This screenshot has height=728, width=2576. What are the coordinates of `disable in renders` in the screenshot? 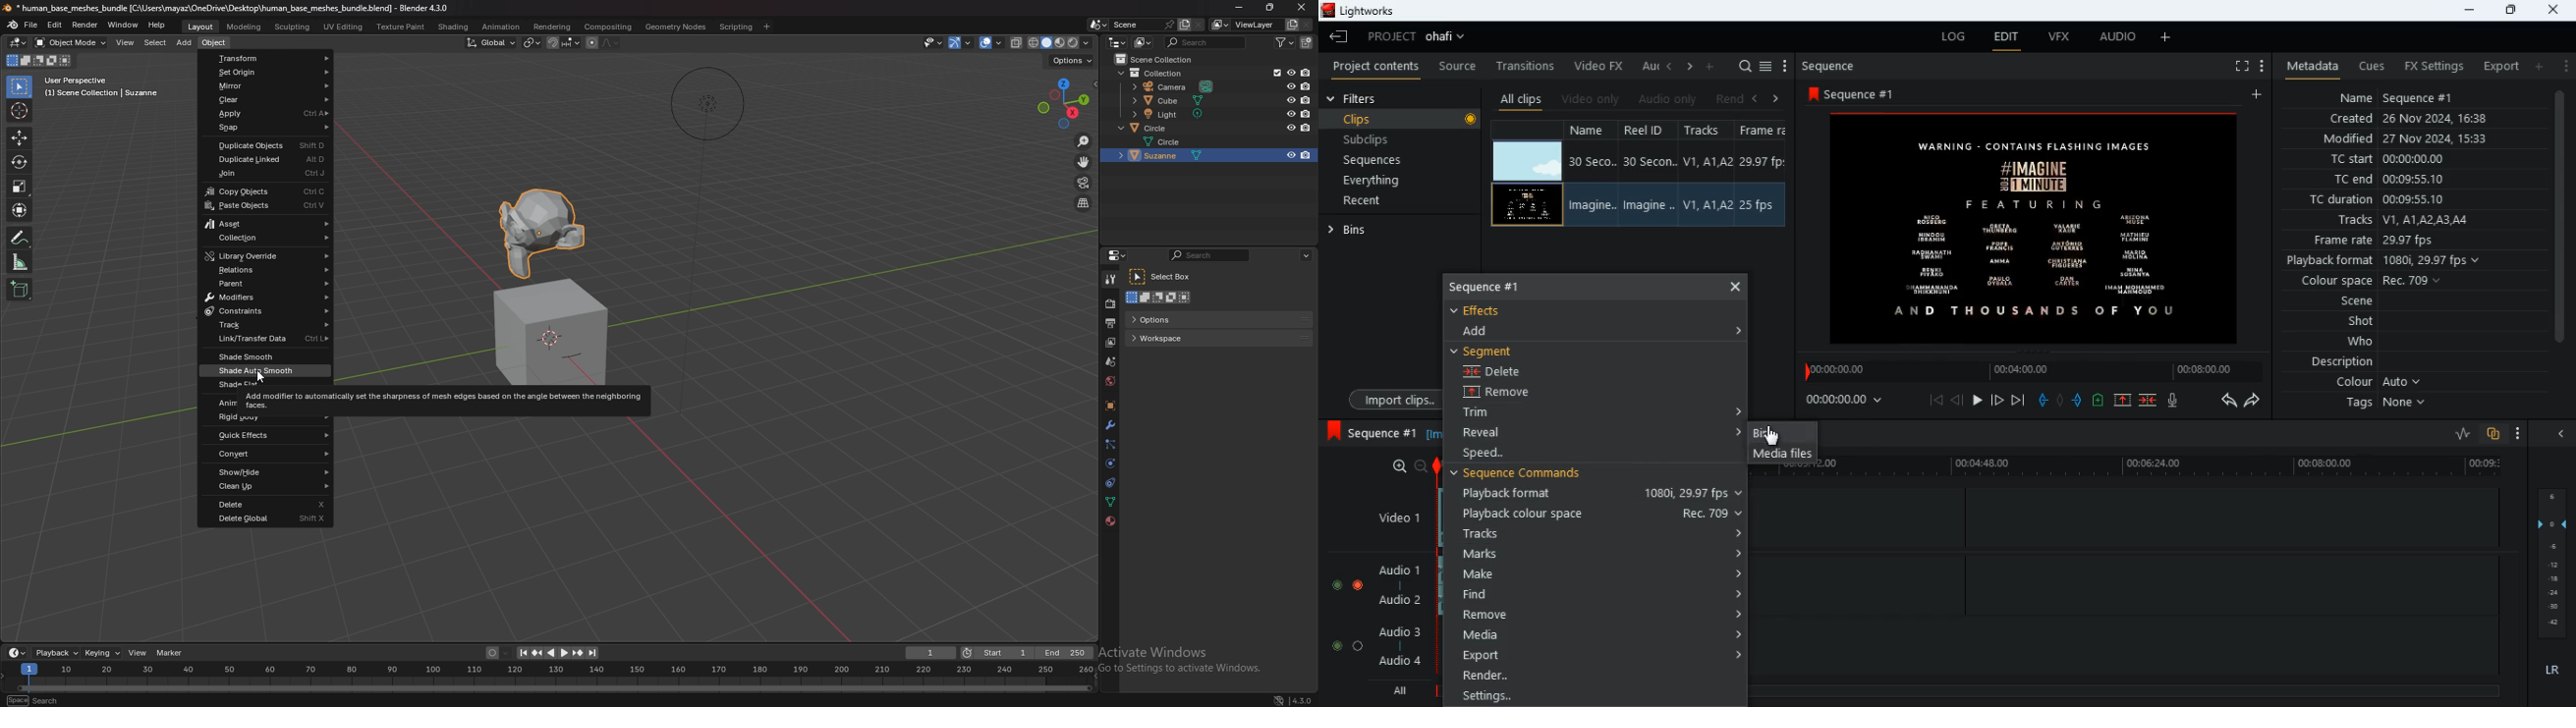 It's located at (1306, 156).